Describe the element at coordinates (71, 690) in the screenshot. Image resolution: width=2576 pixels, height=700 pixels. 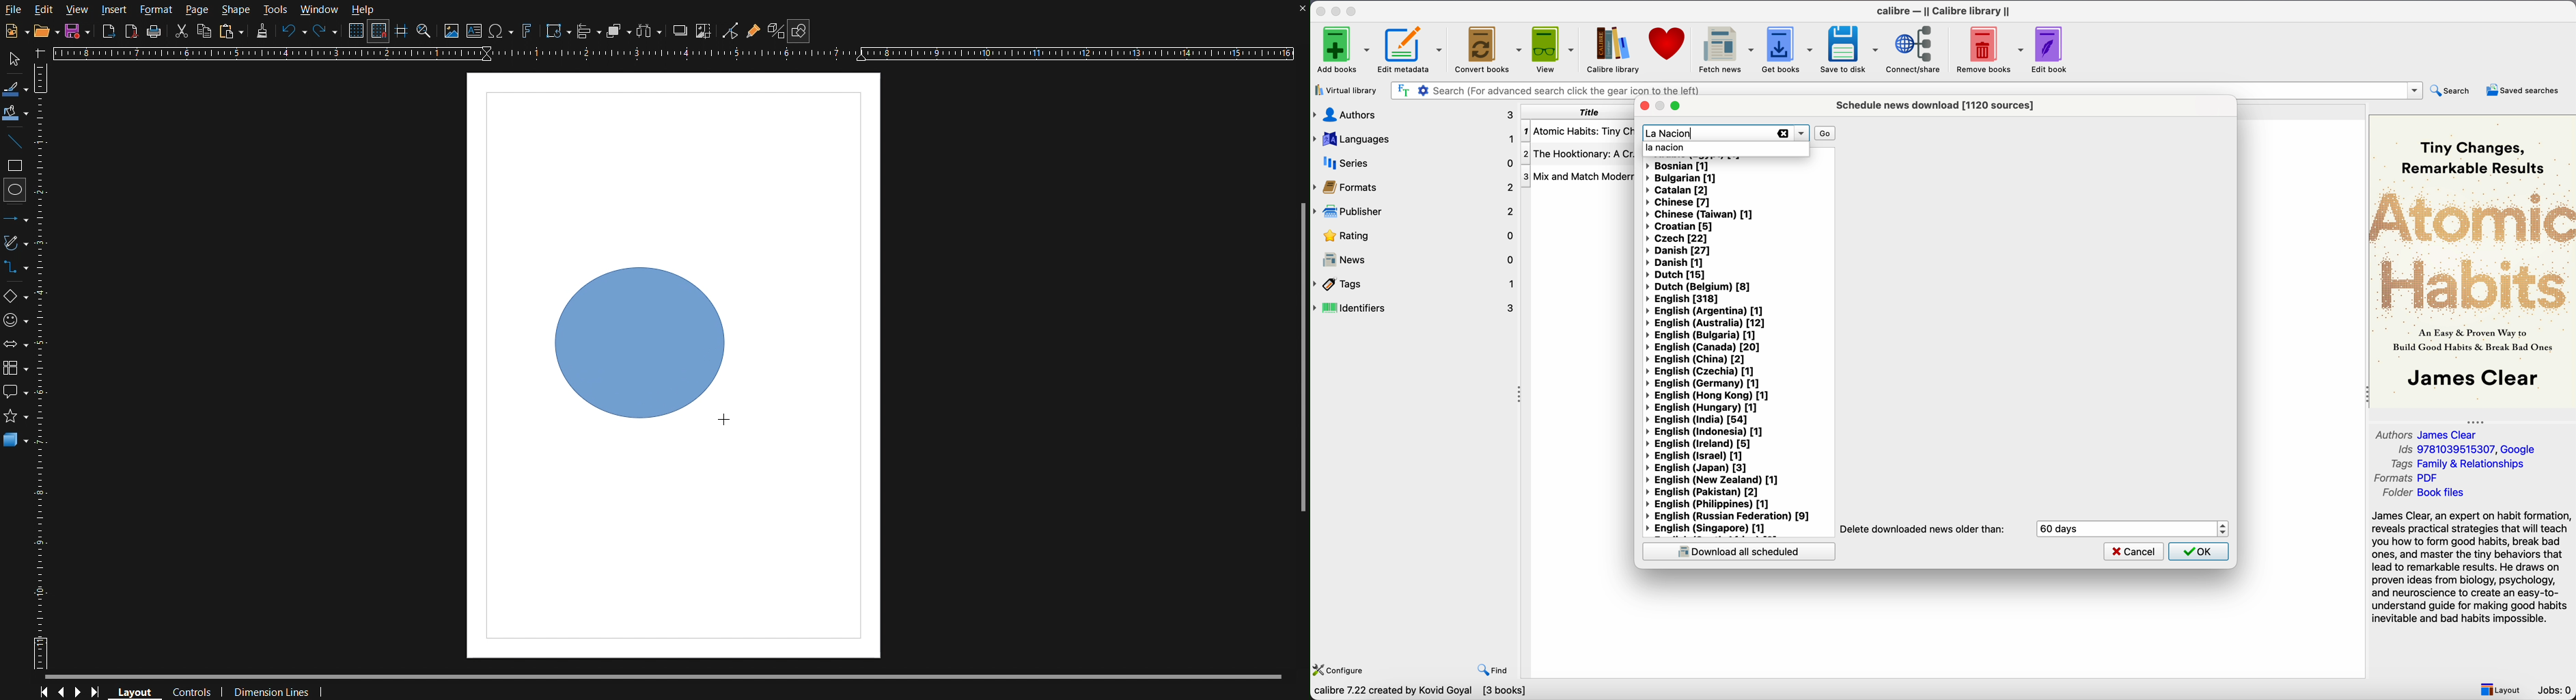
I see `Controls` at that location.